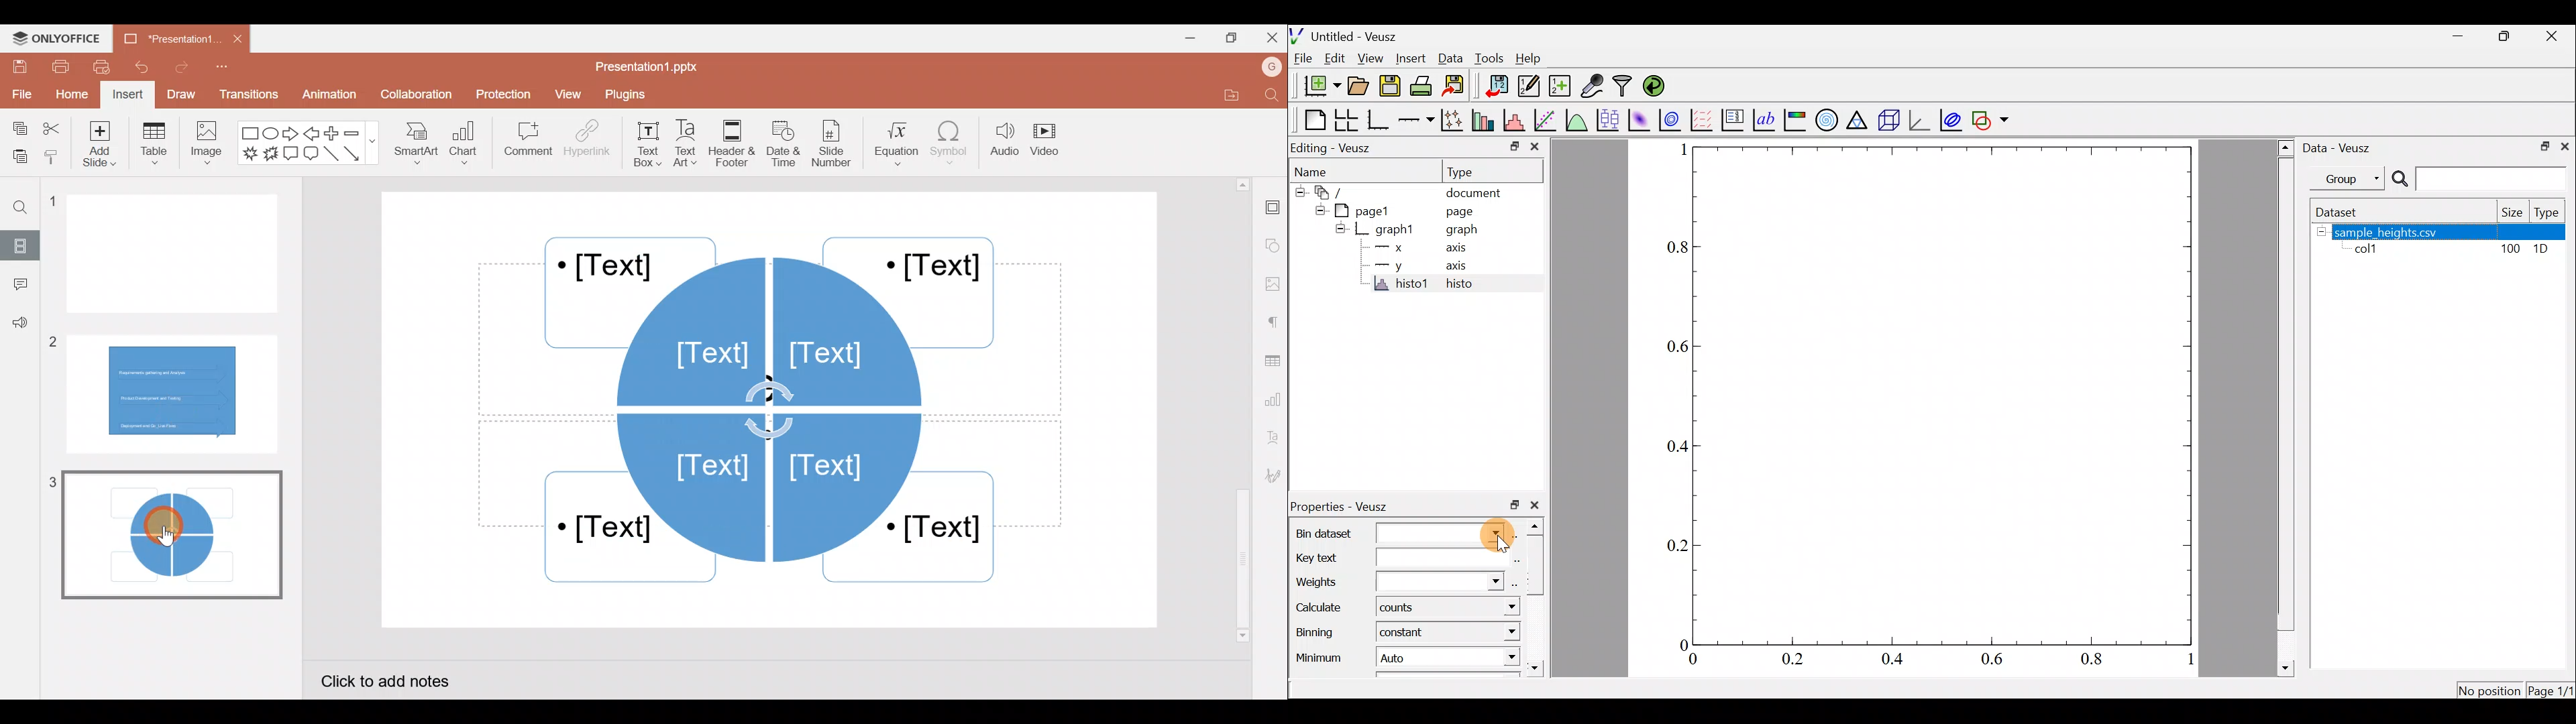 Image resolution: width=2576 pixels, height=728 pixels. I want to click on Rounded Rectangular callout, so click(311, 156).